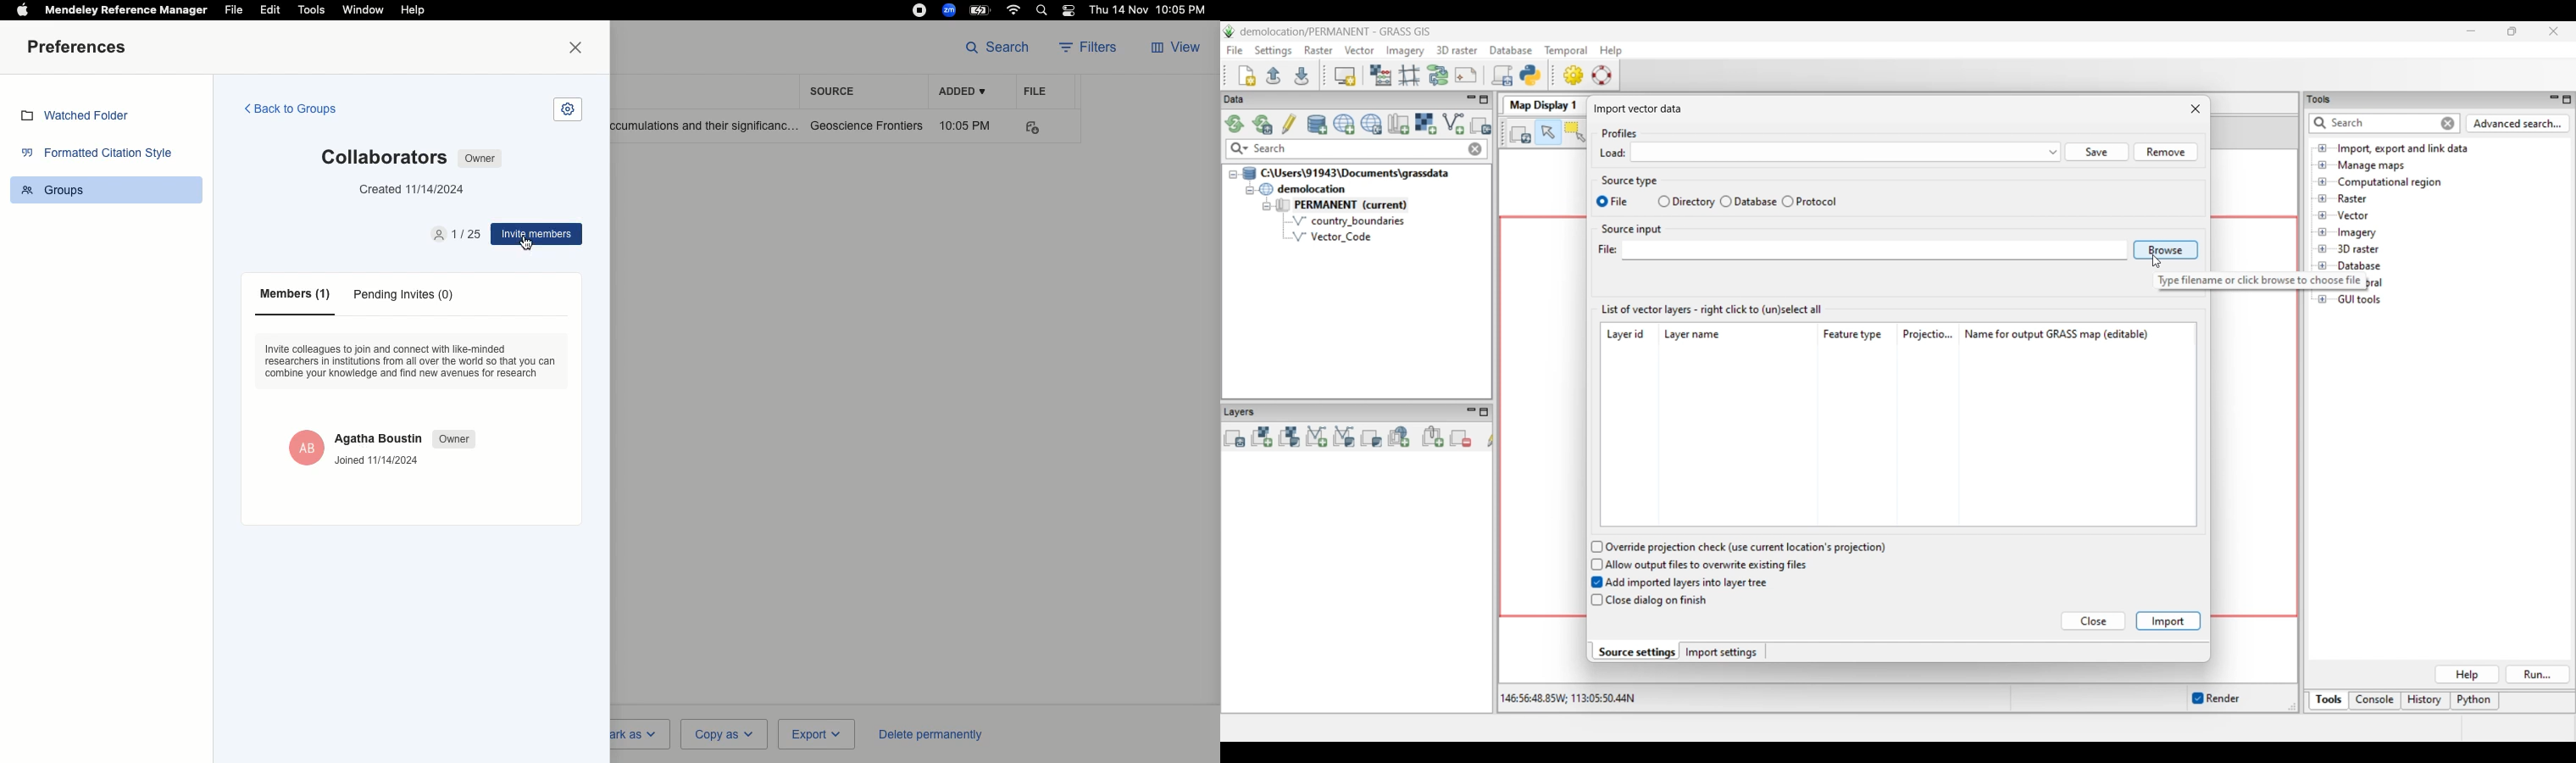 This screenshot has width=2576, height=784. What do you see at coordinates (1438, 75) in the screenshot?
I see `Graphical Modeler` at bounding box center [1438, 75].